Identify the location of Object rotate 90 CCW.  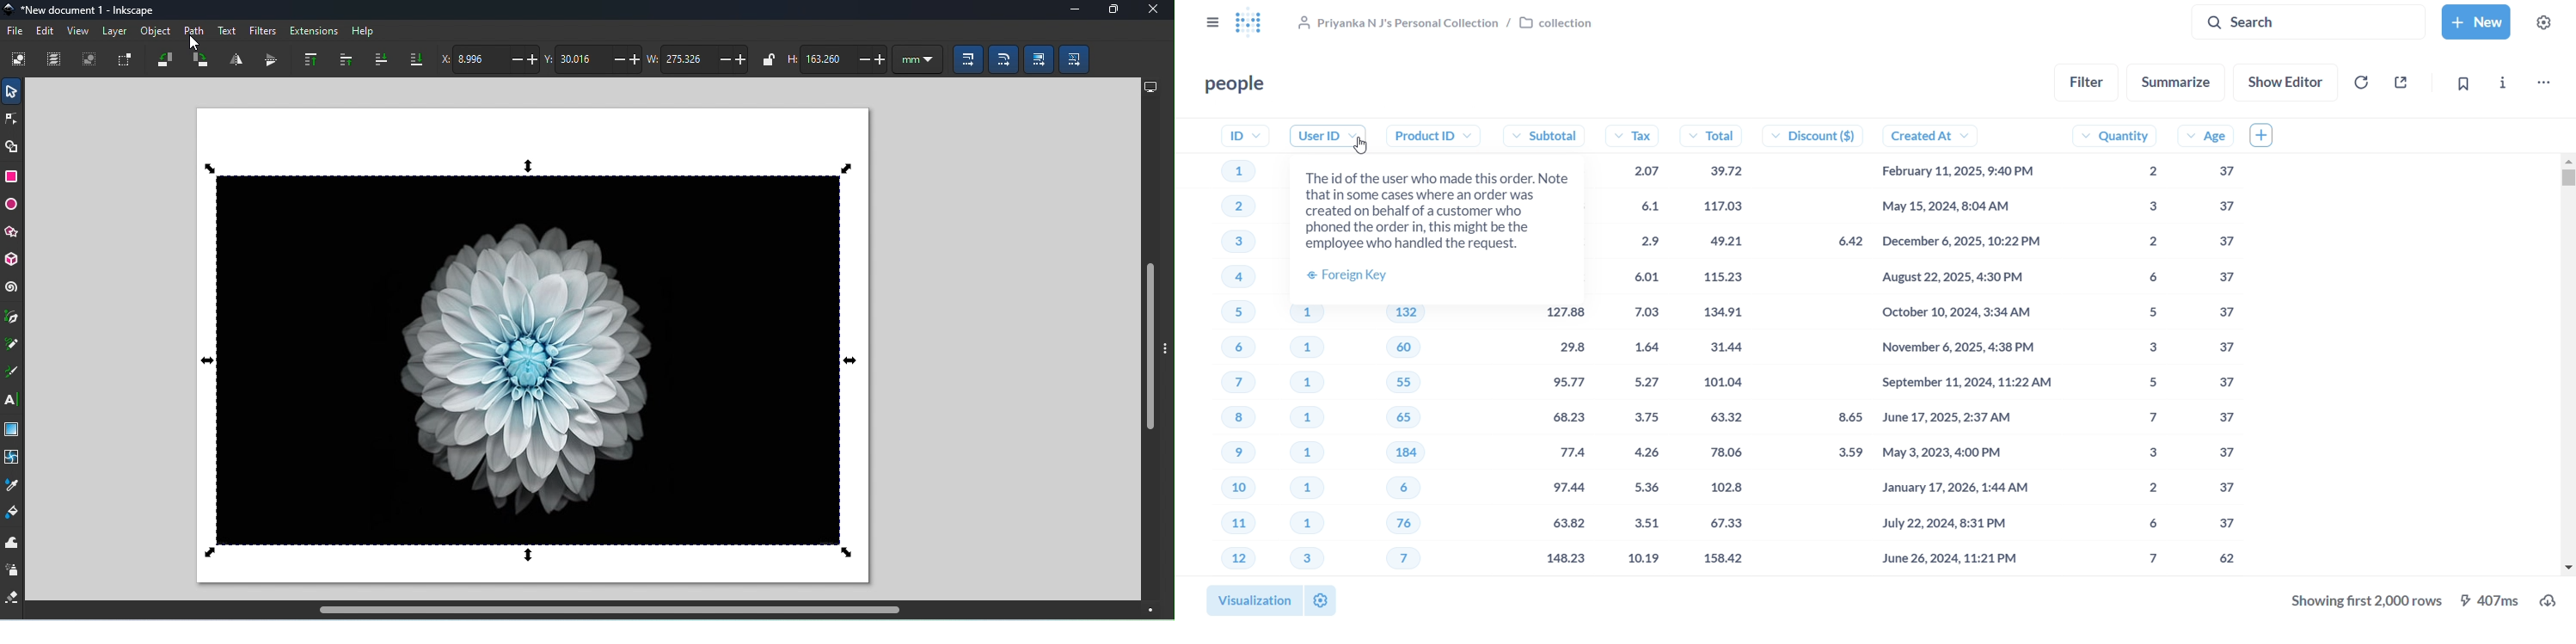
(169, 61).